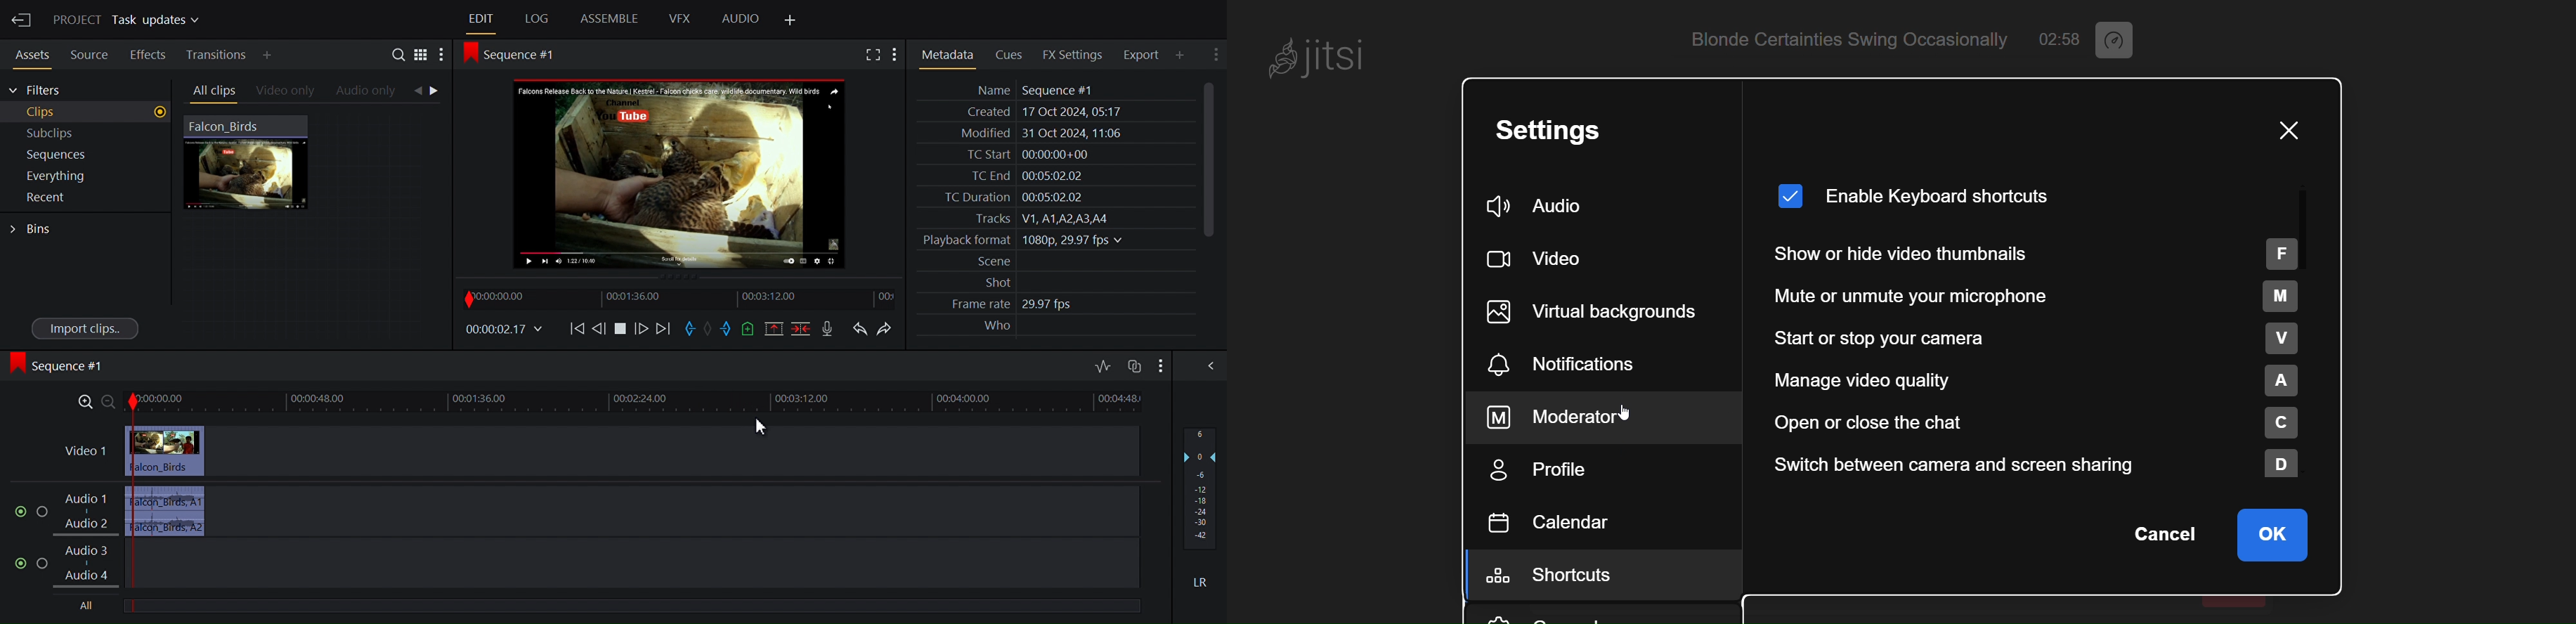 The width and height of the screenshot is (2576, 644). Describe the element at coordinates (750, 329) in the screenshot. I see `Add cue` at that location.